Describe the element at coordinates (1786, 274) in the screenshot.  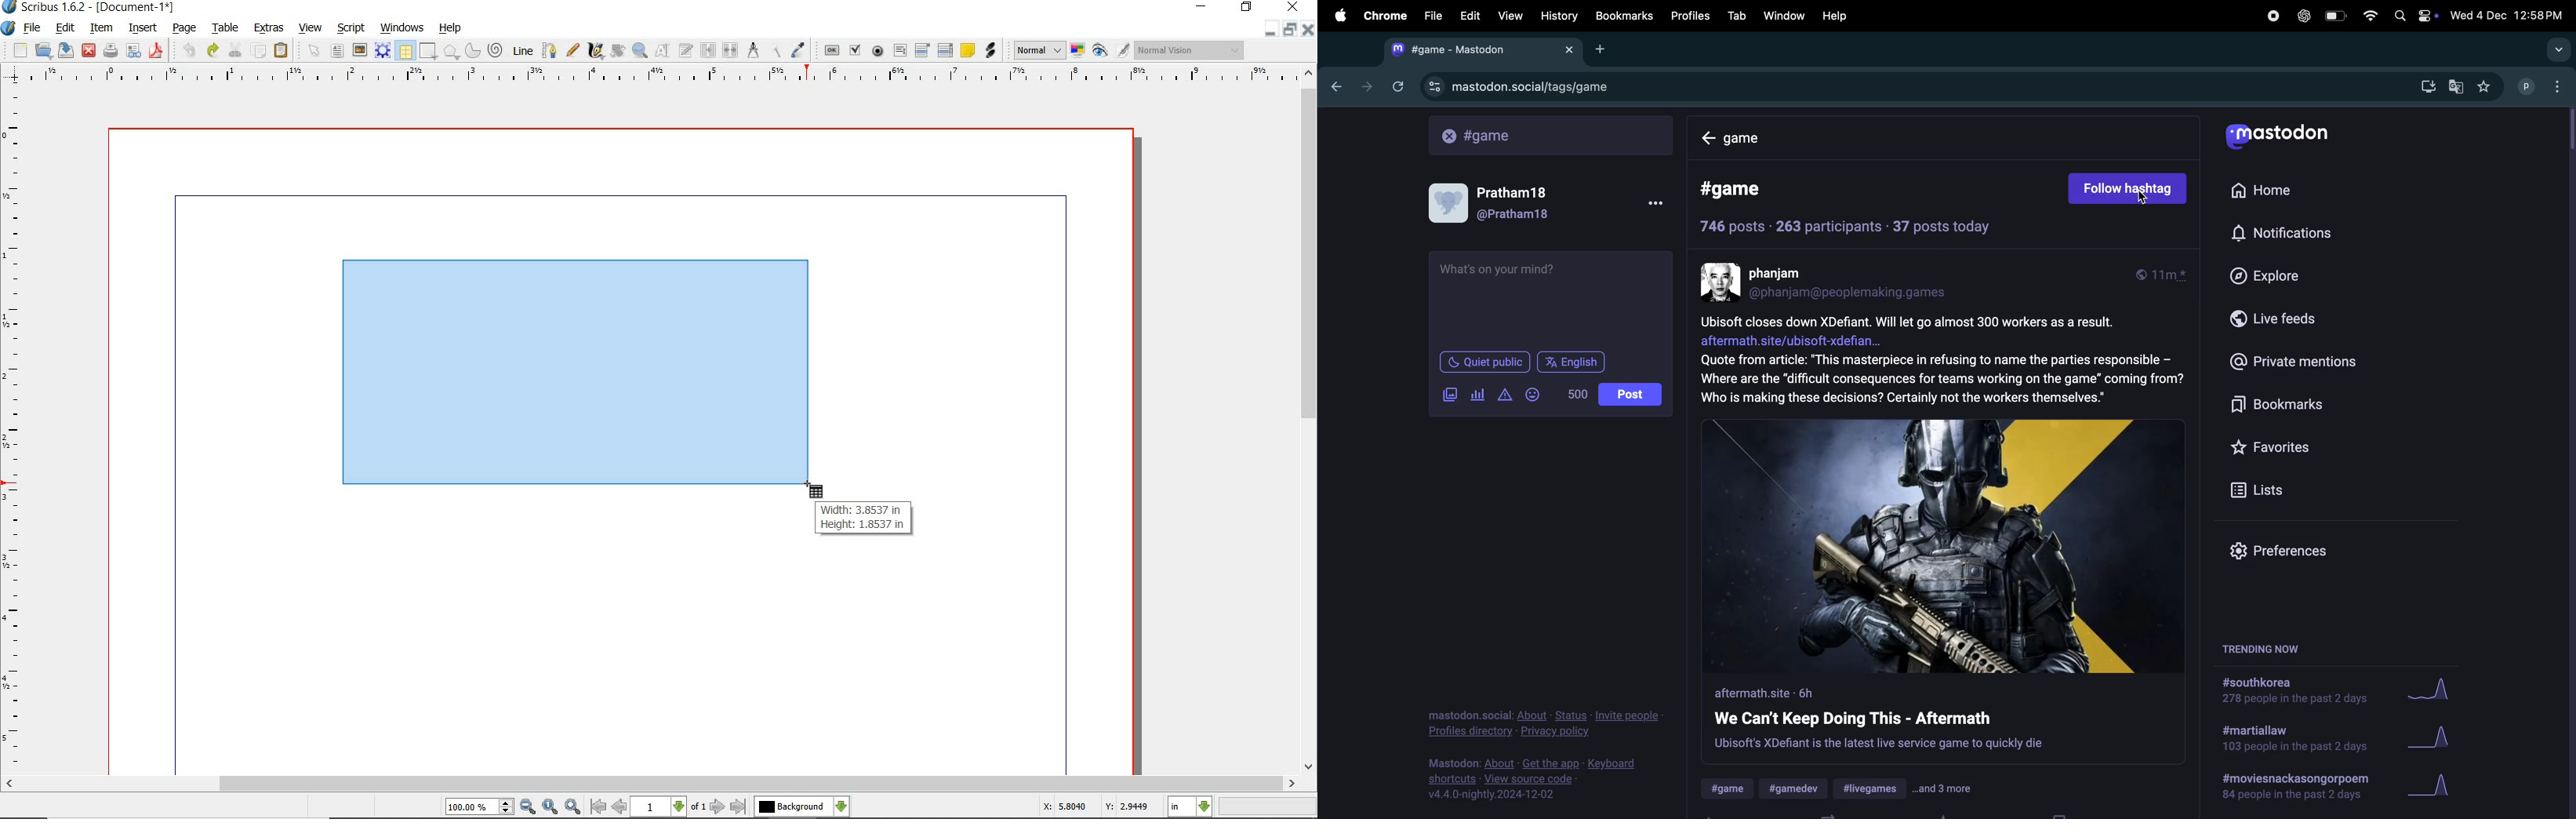
I see `phanjam` at that location.